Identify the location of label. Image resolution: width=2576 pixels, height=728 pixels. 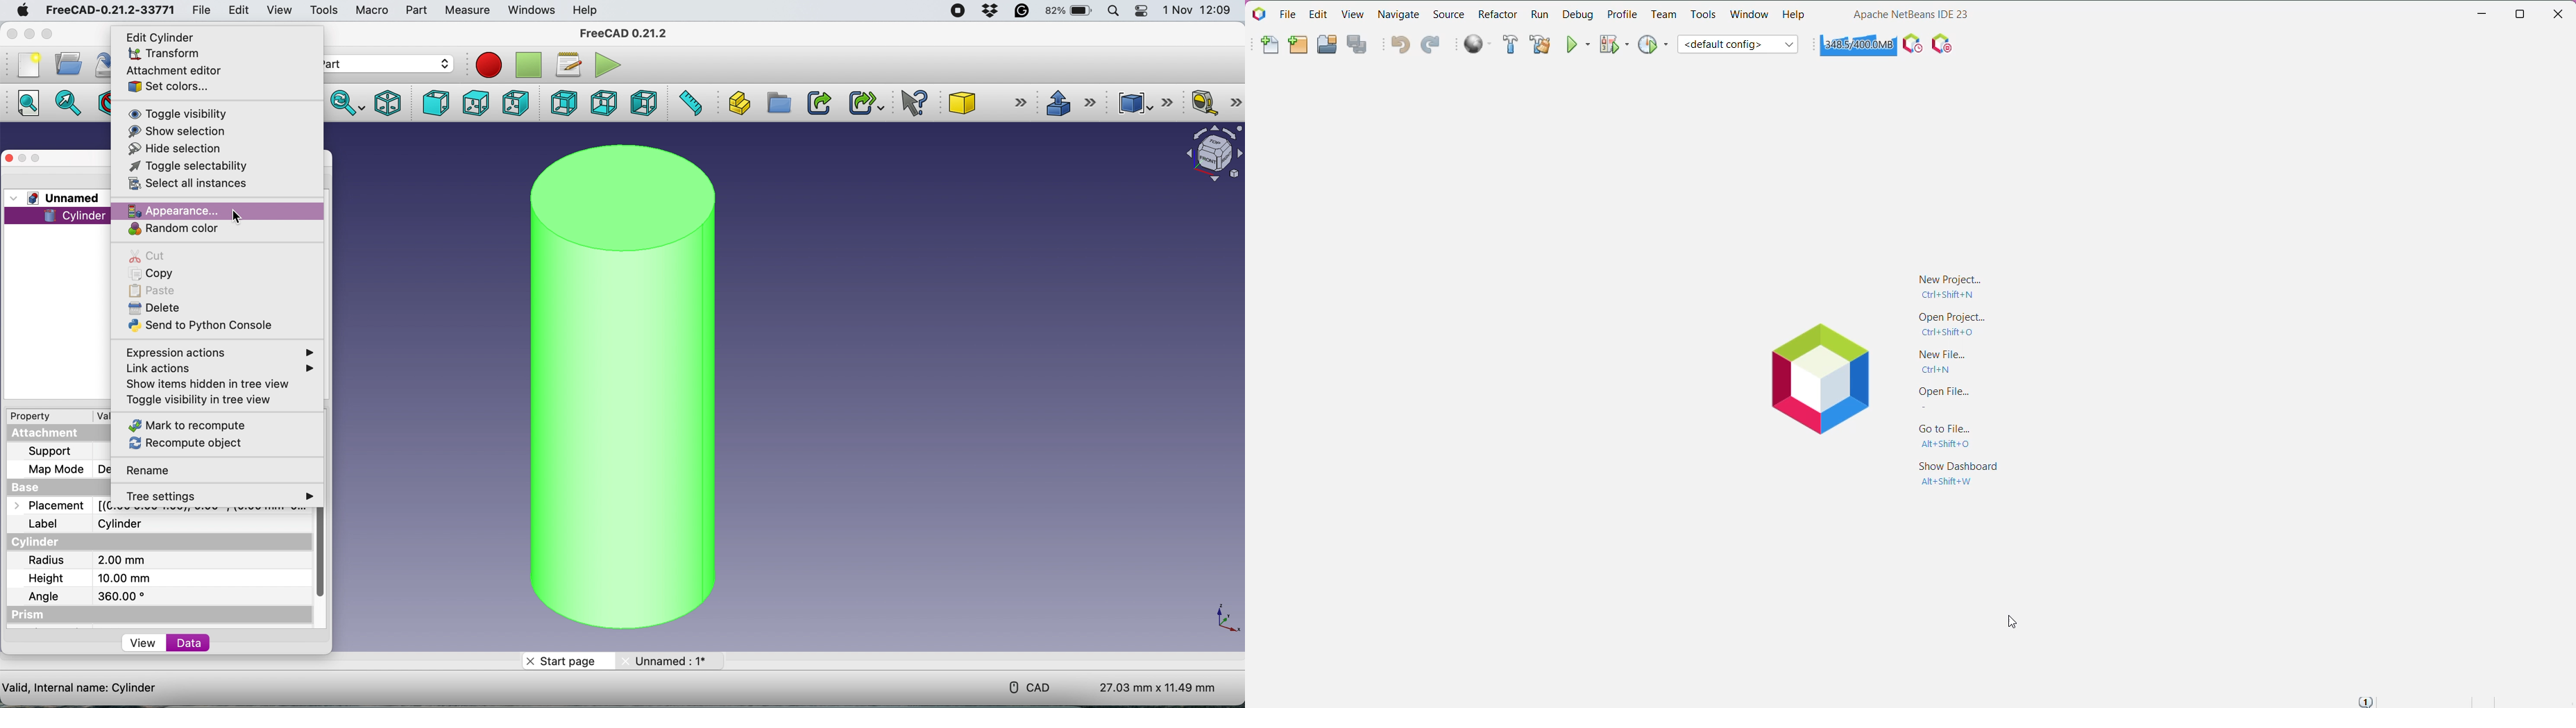
(86, 523).